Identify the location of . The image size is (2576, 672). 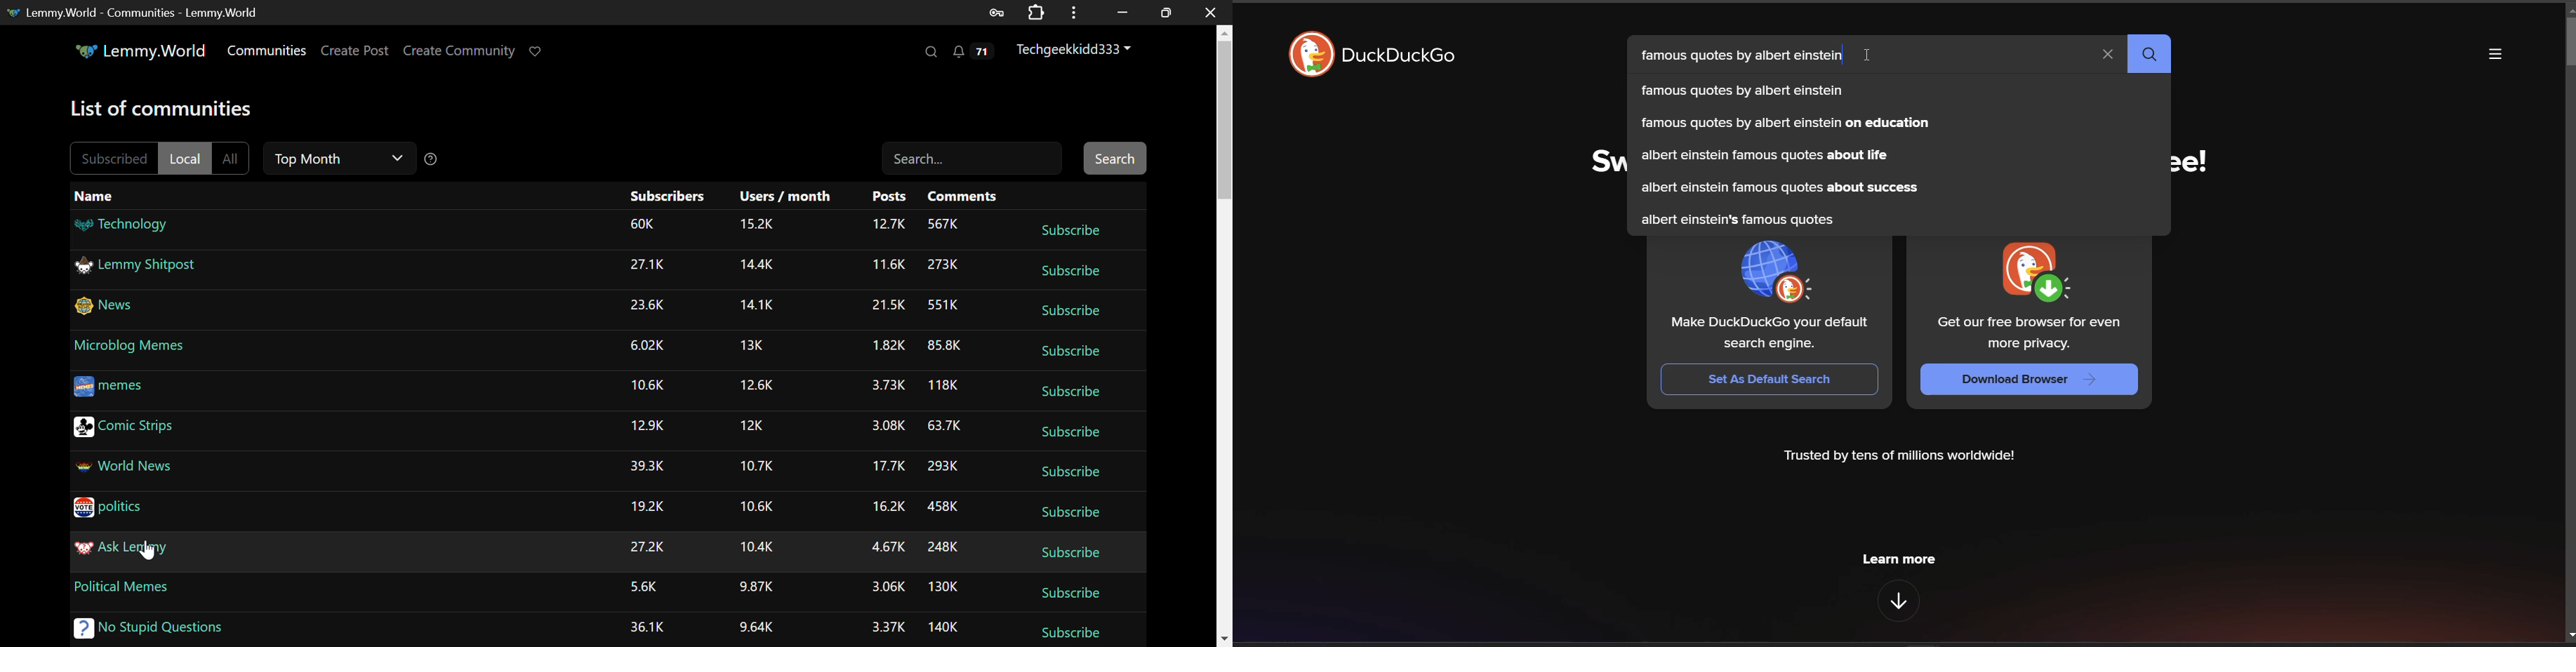
(942, 266).